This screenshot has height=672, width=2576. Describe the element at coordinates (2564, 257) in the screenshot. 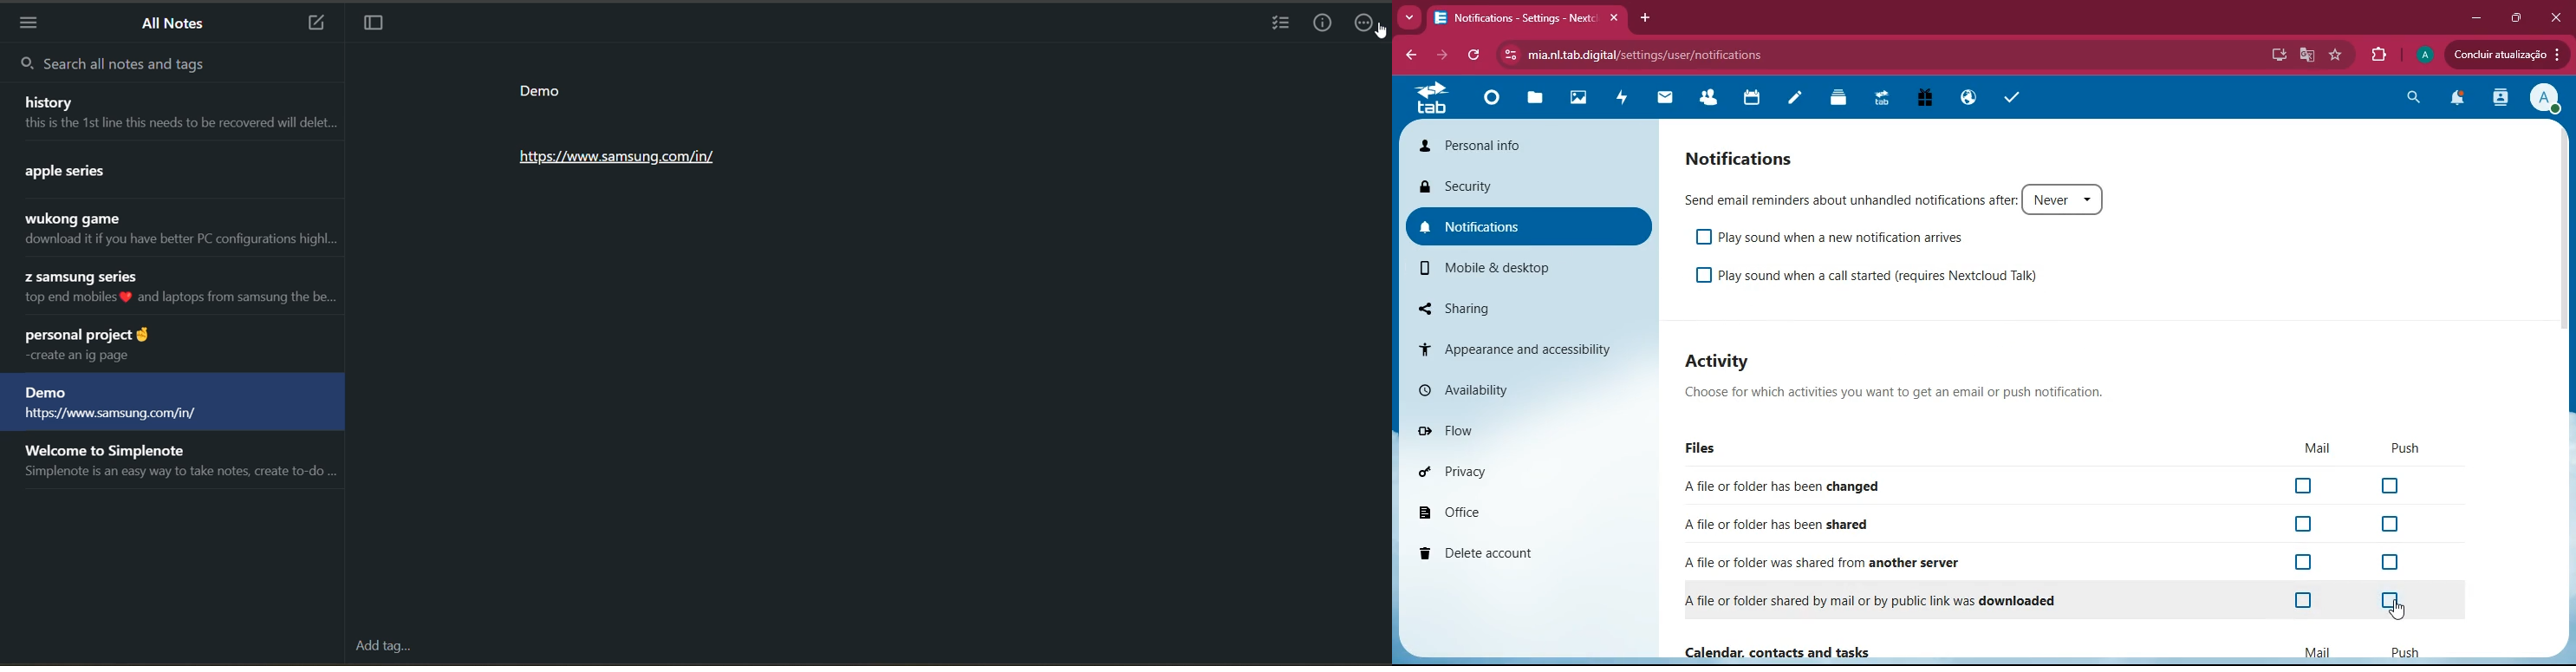

I see `scroll bar` at that location.